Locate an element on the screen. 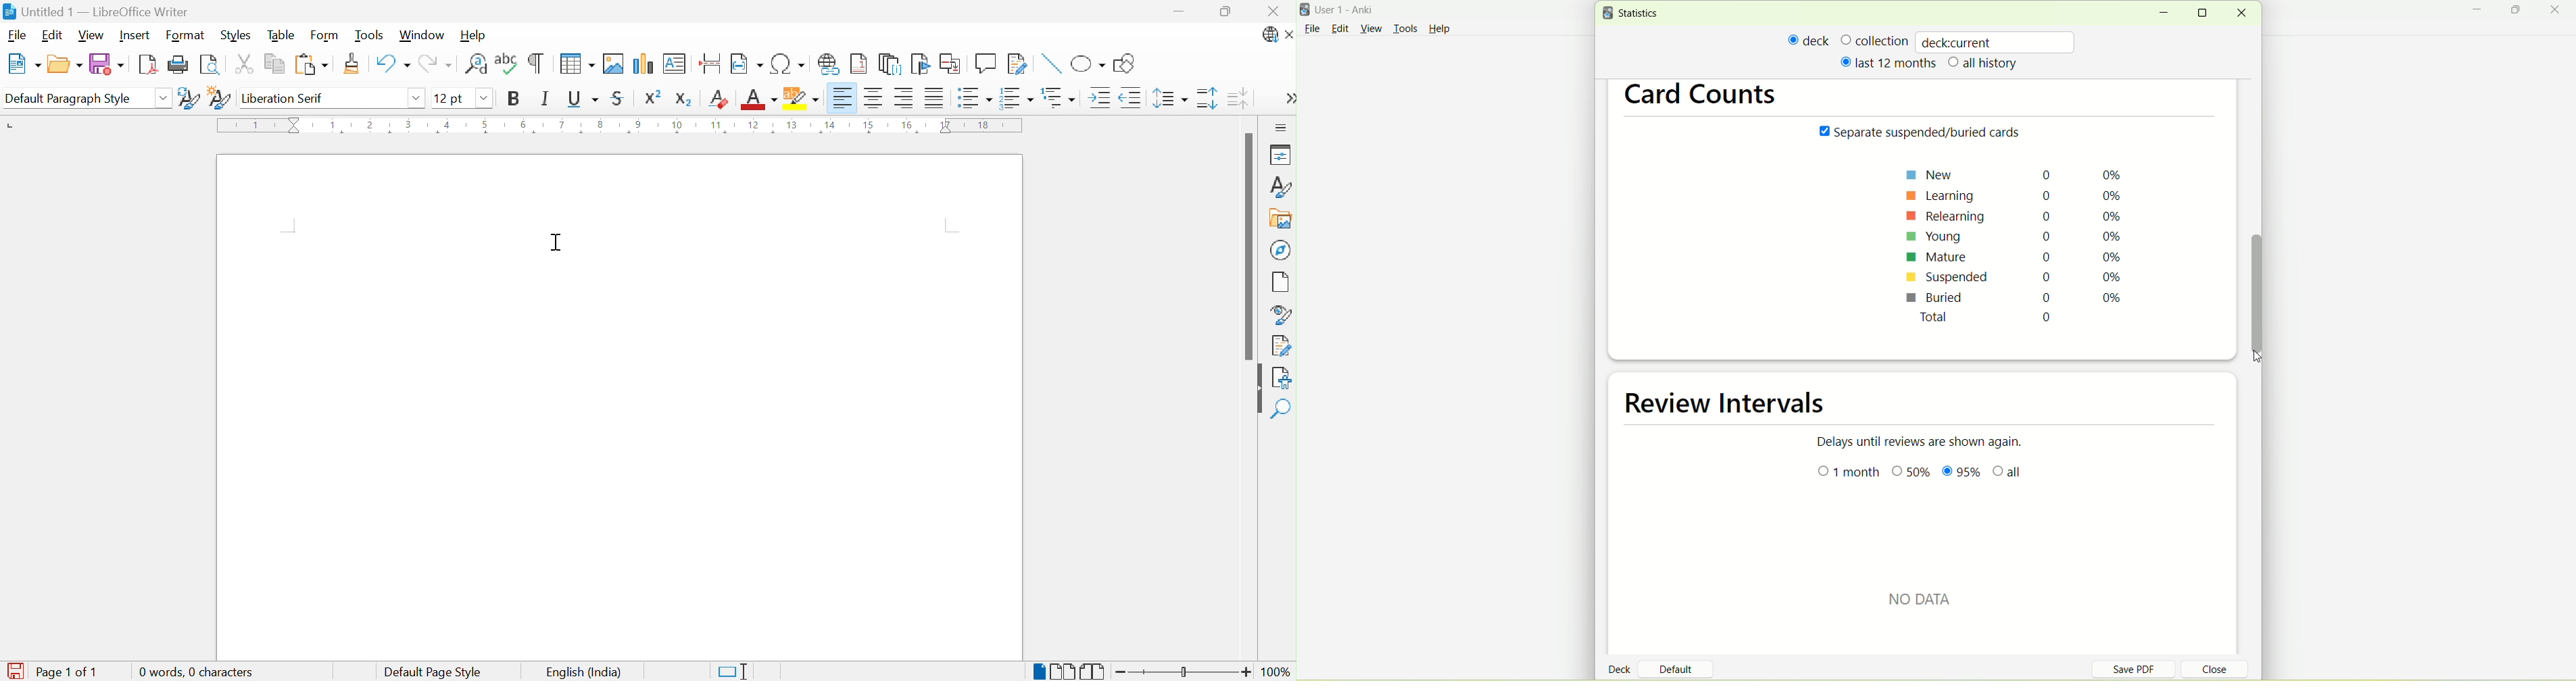 The image size is (2576, 700). Paste is located at coordinates (311, 65).